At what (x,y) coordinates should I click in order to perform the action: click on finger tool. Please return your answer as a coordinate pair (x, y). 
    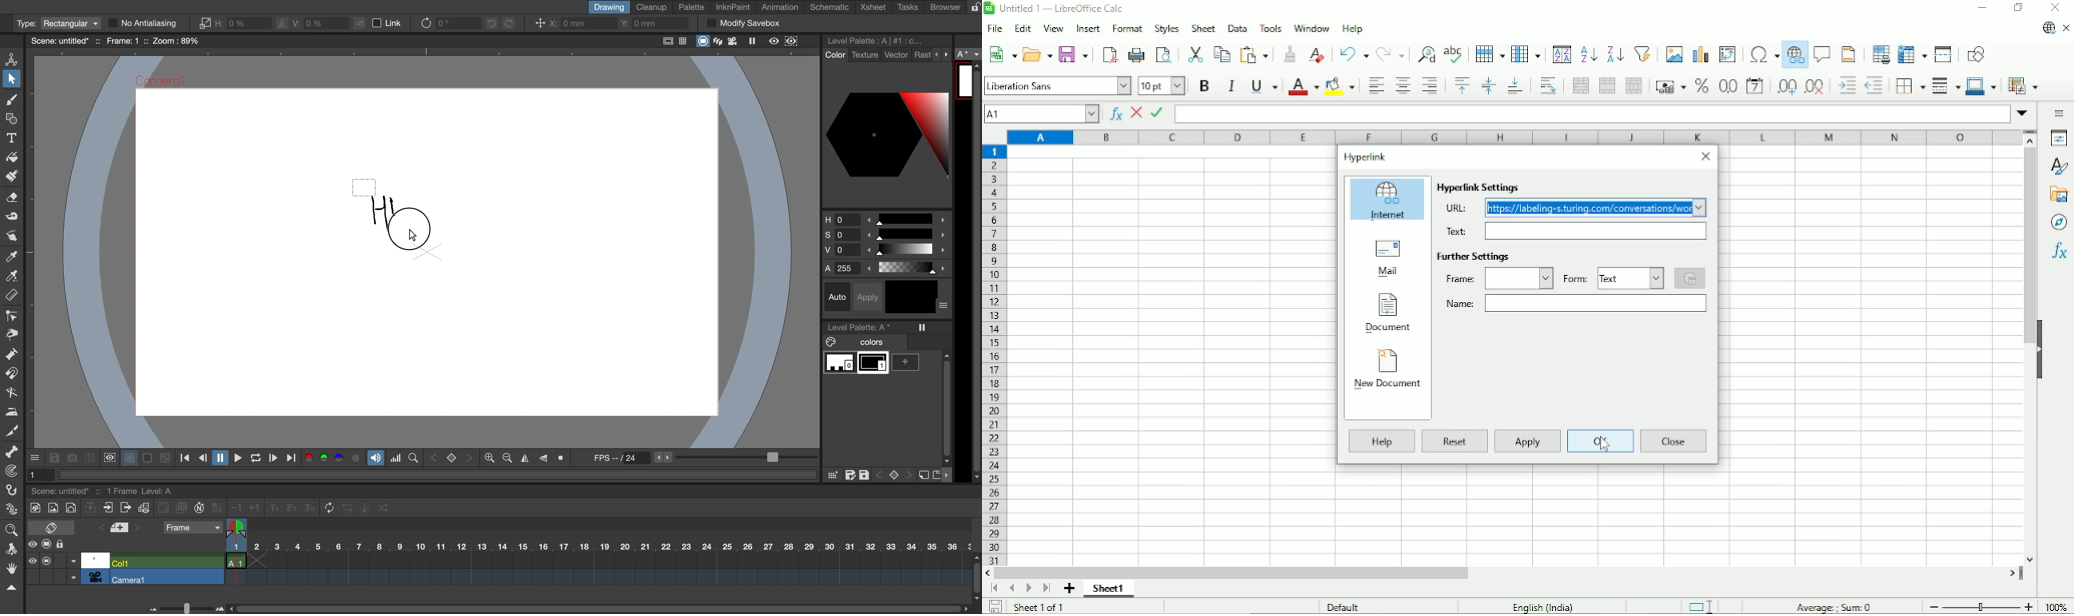
    Looking at the image, I should click on (11, 236).